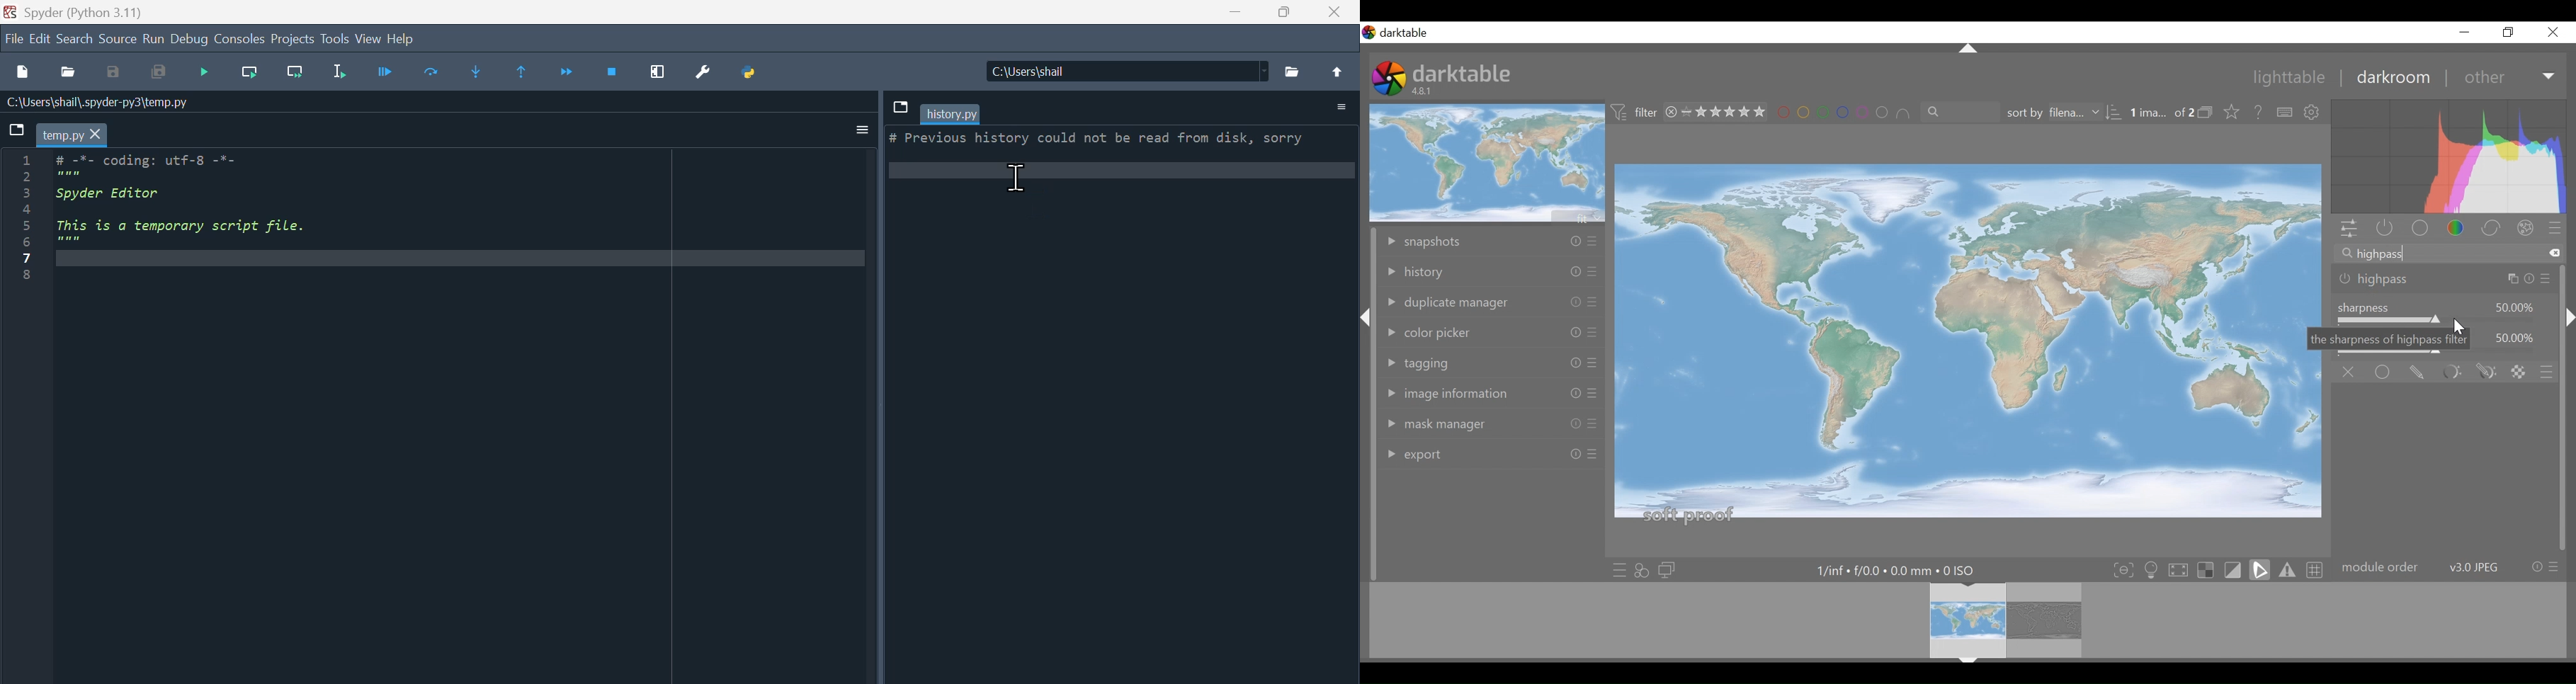 This screenshot has height=700, width=2576. What do you see at coordinates (611, 72) in the screenshot?
I see `Stop debugging` at bounding box center [611, 72].